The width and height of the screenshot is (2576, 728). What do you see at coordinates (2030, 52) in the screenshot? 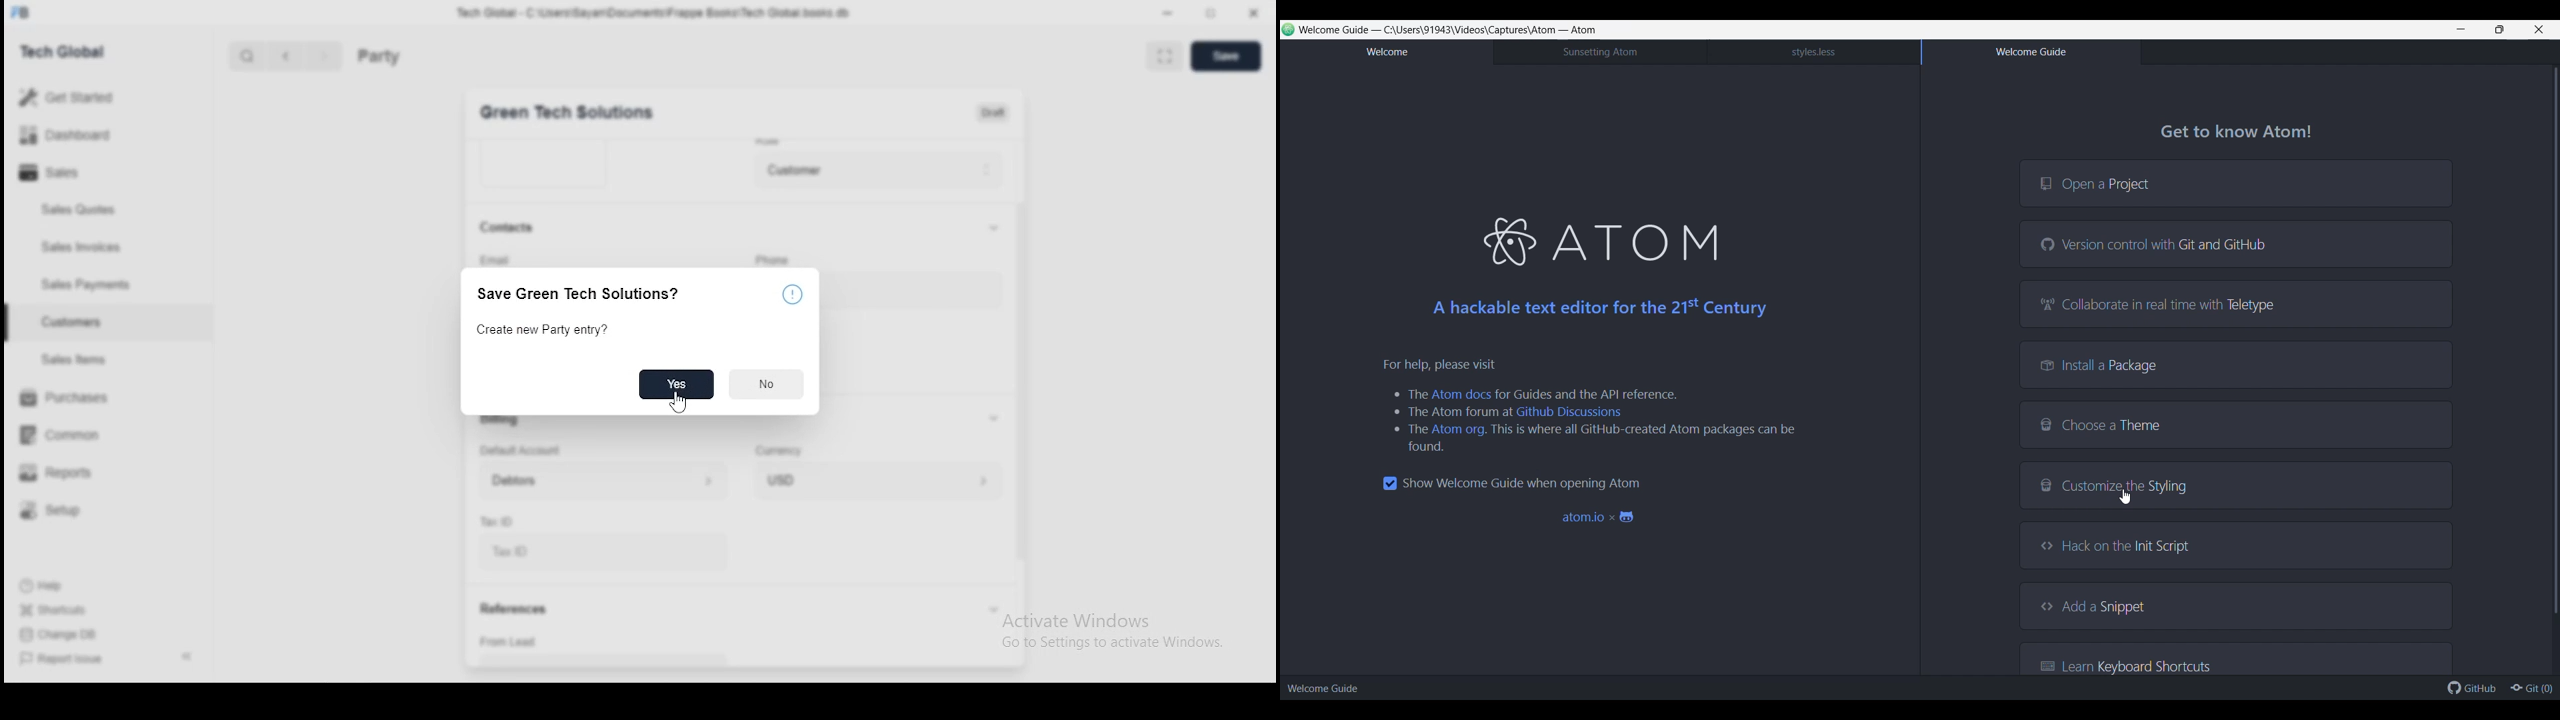
I see `Welcome guide tab` at bounding box center [2030, 52].